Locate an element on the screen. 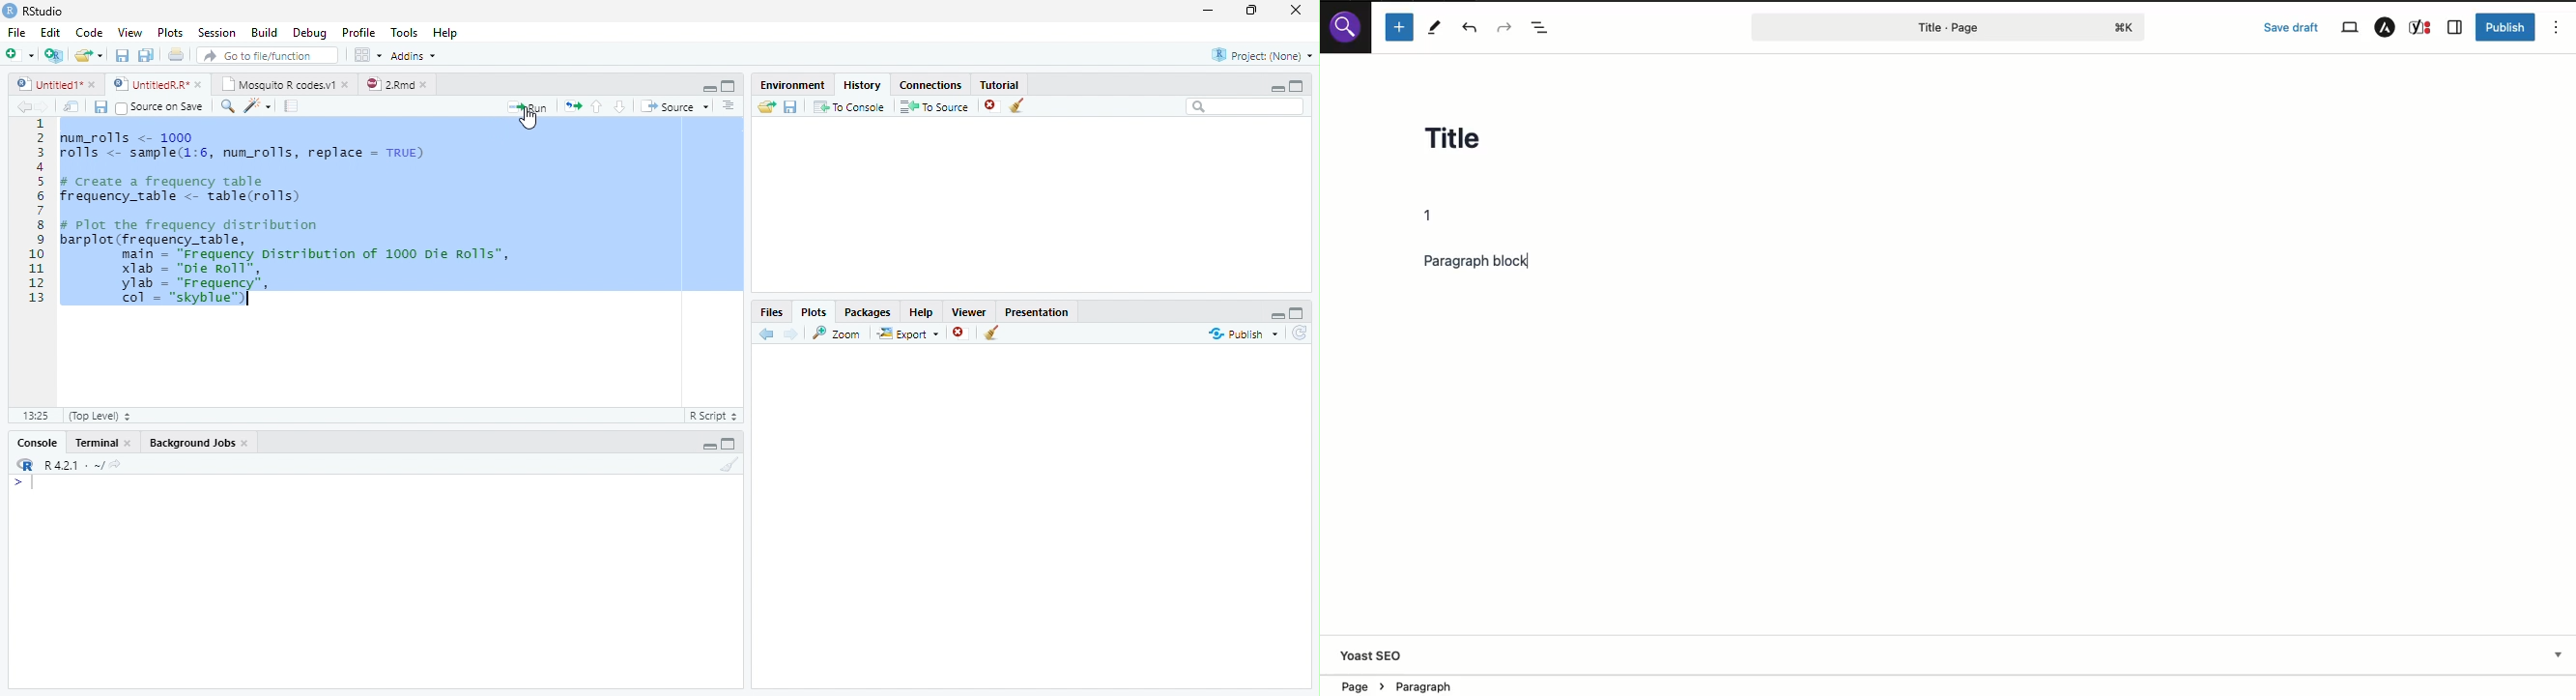 The image size is (2576, 700). History is located at coordinates (863, 83).